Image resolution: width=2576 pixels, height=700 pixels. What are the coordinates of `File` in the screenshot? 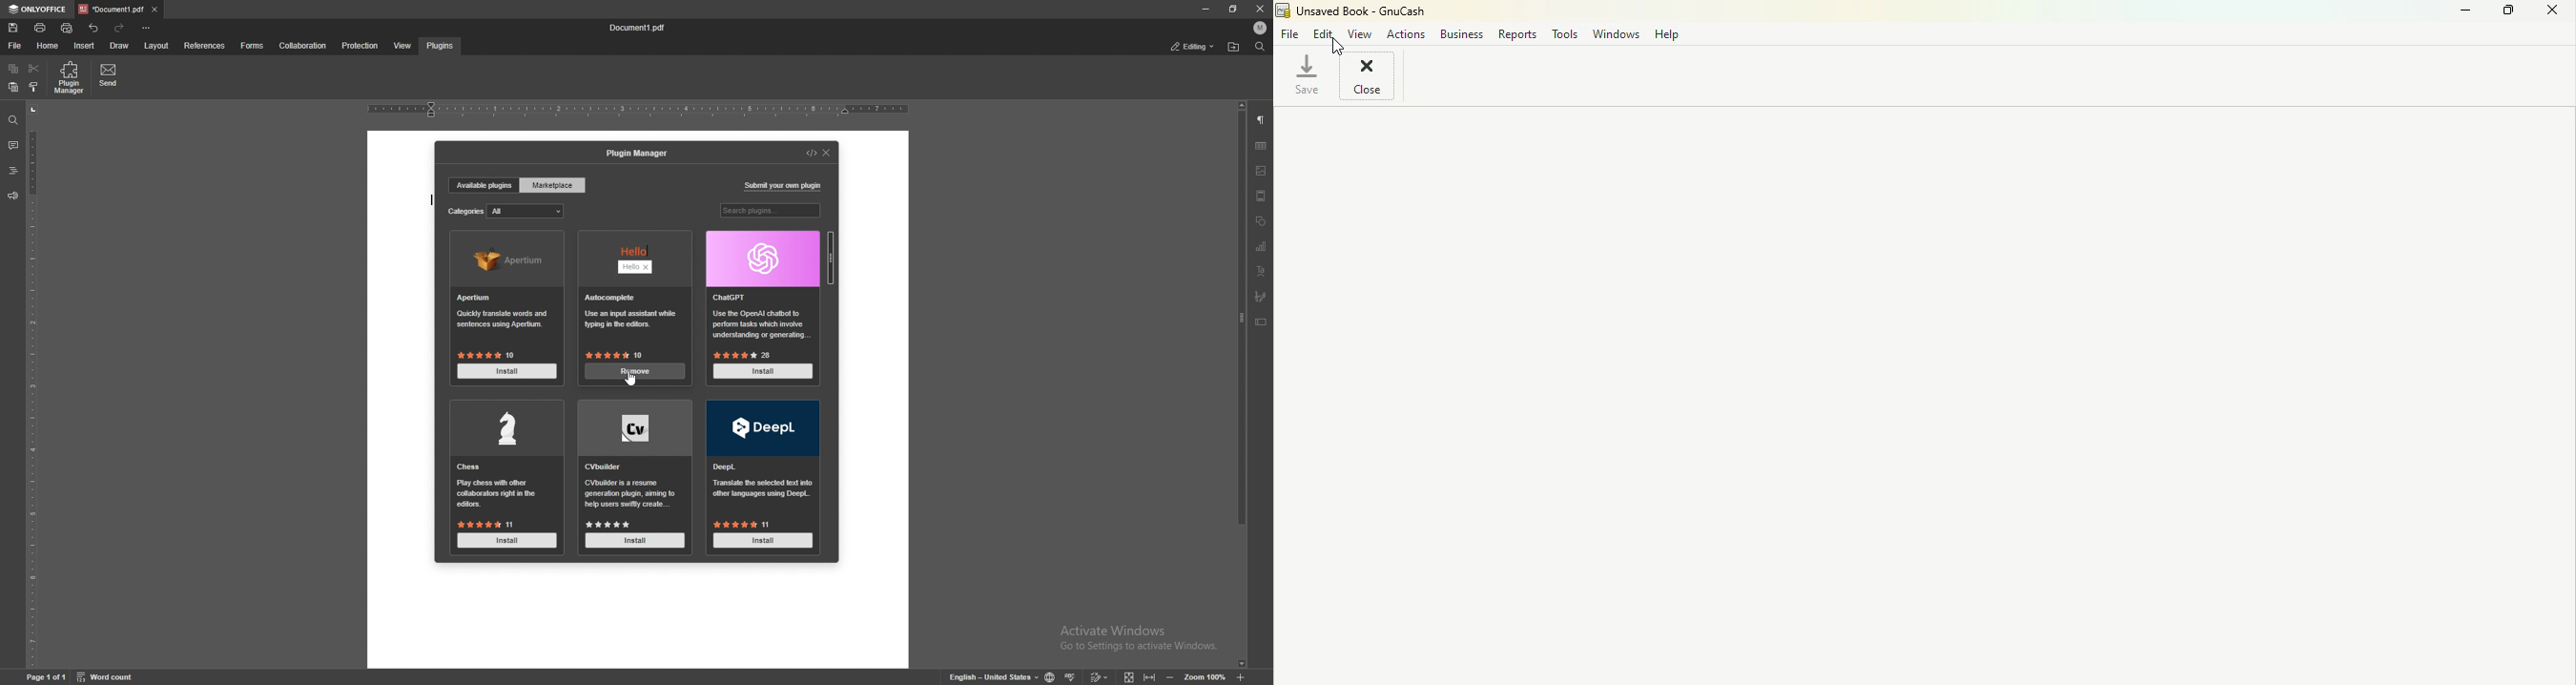 It's located at (1290, 34).